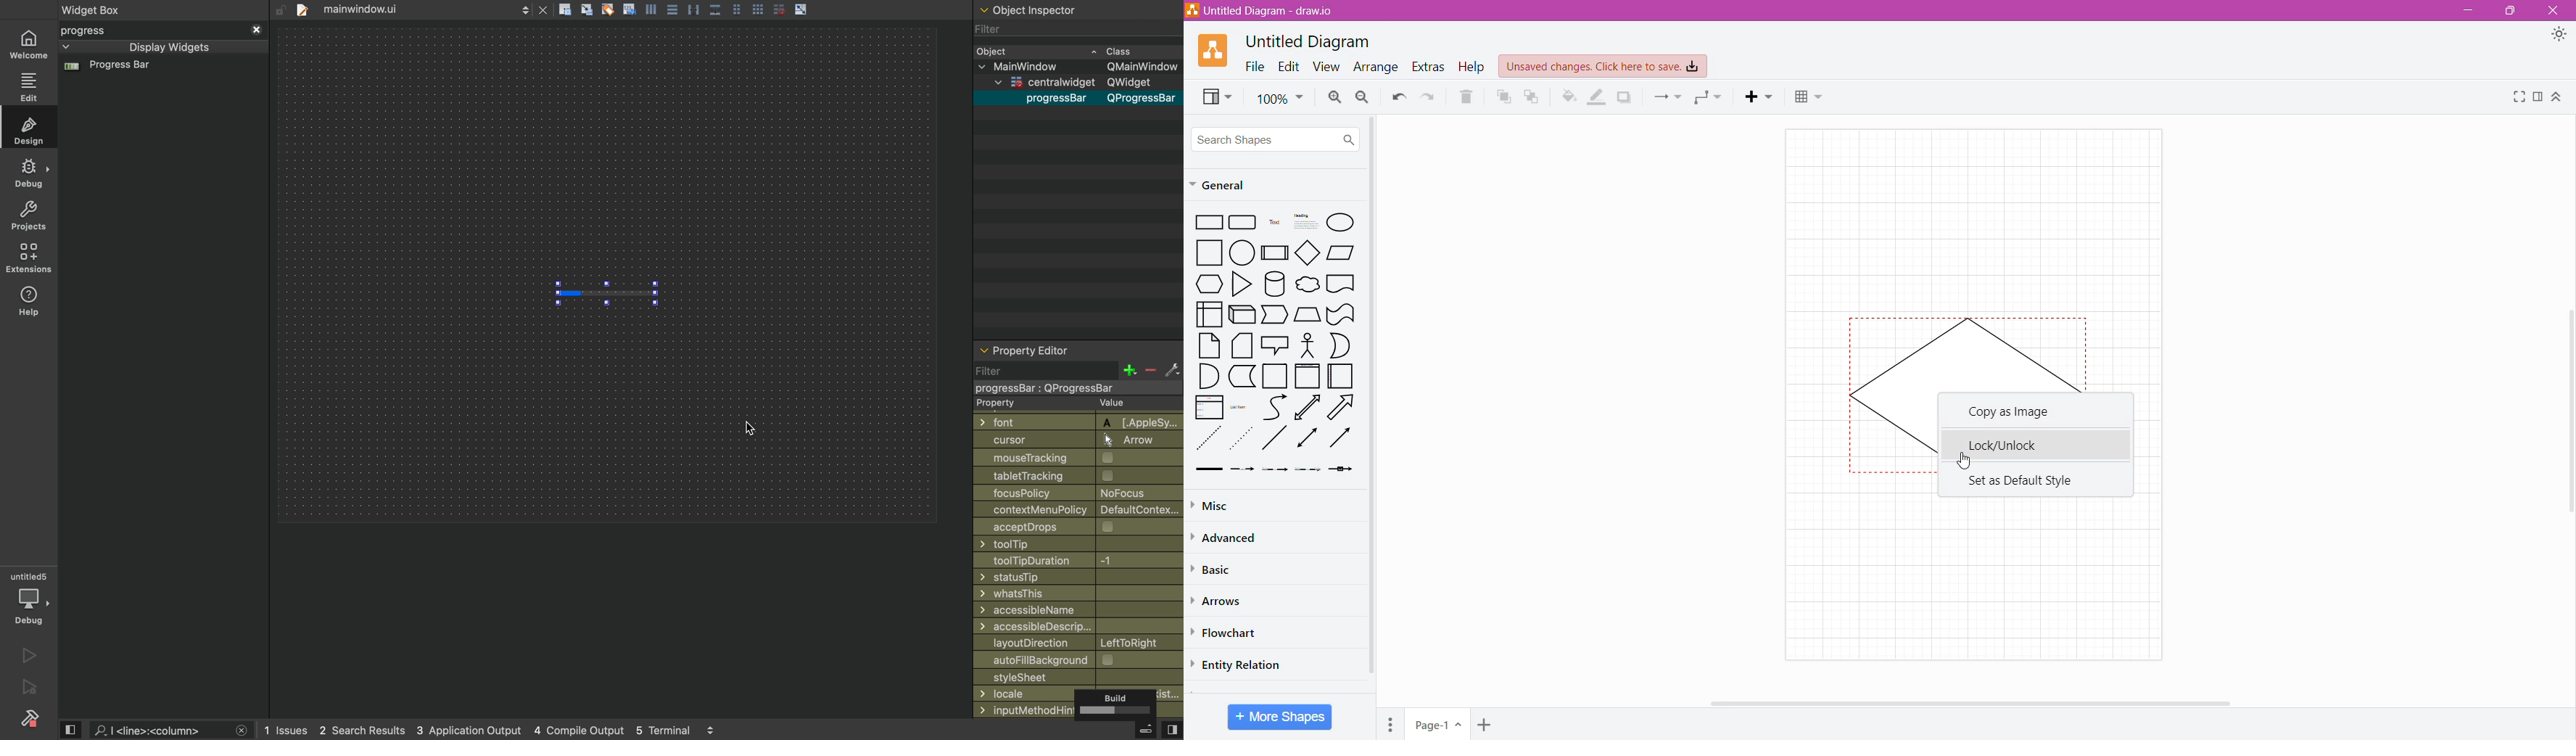  I want to click on , so click(66, 731).